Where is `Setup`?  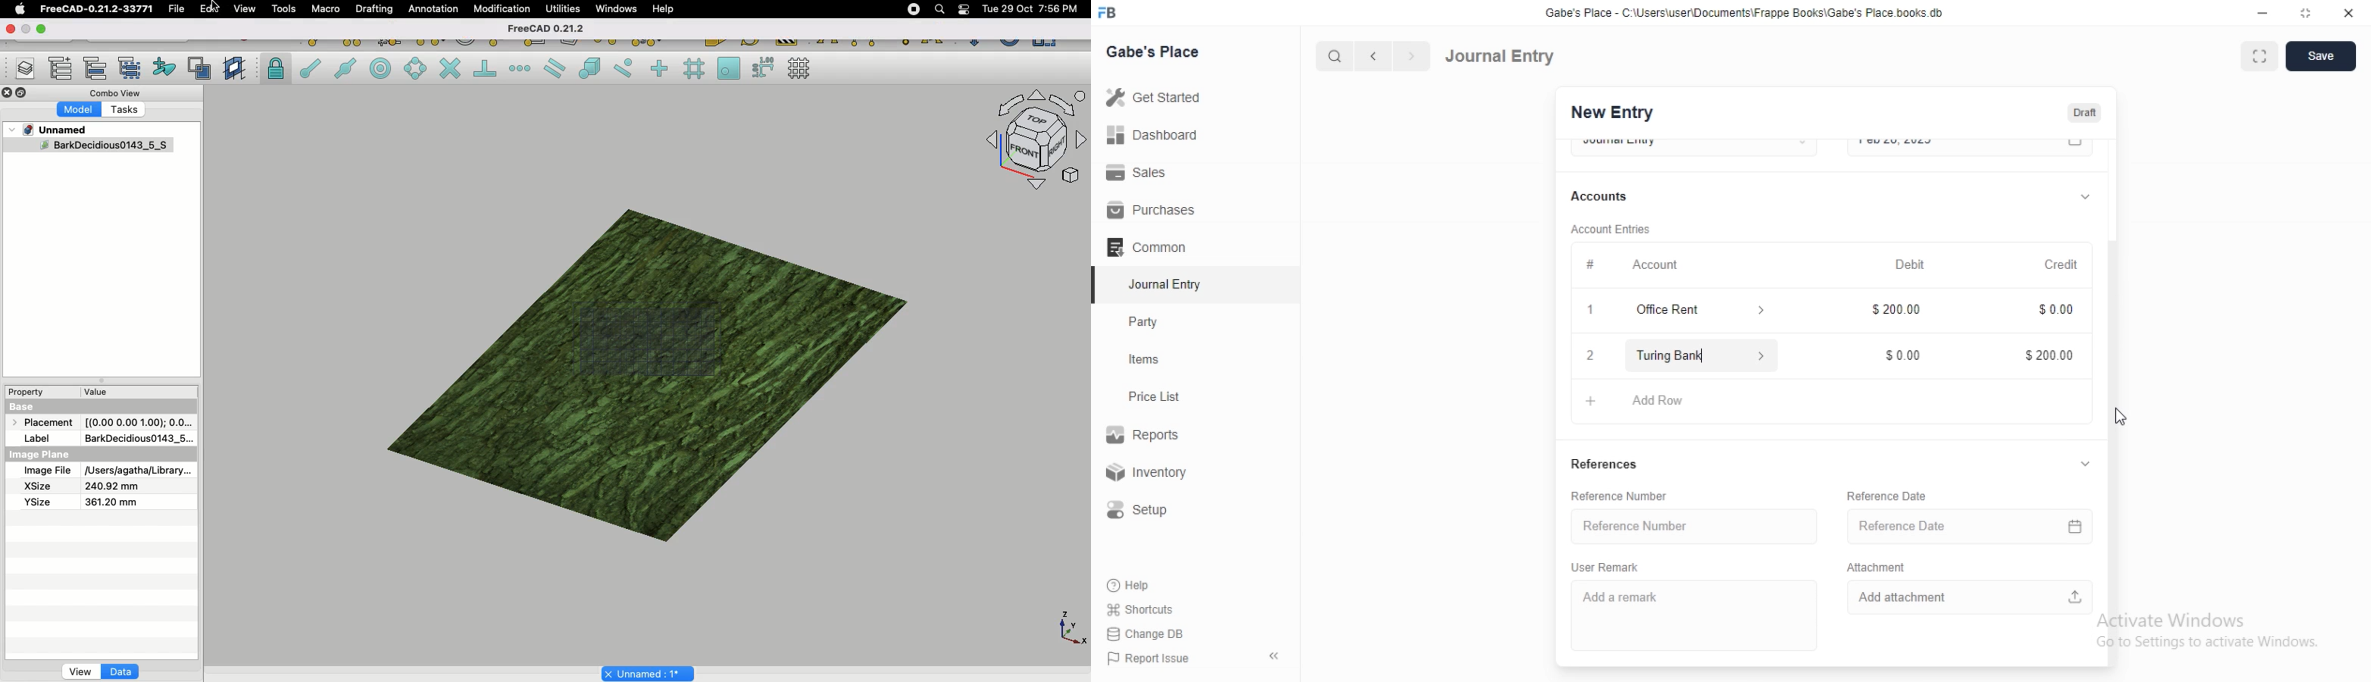
Setup is located at coordinates (1145, 510).